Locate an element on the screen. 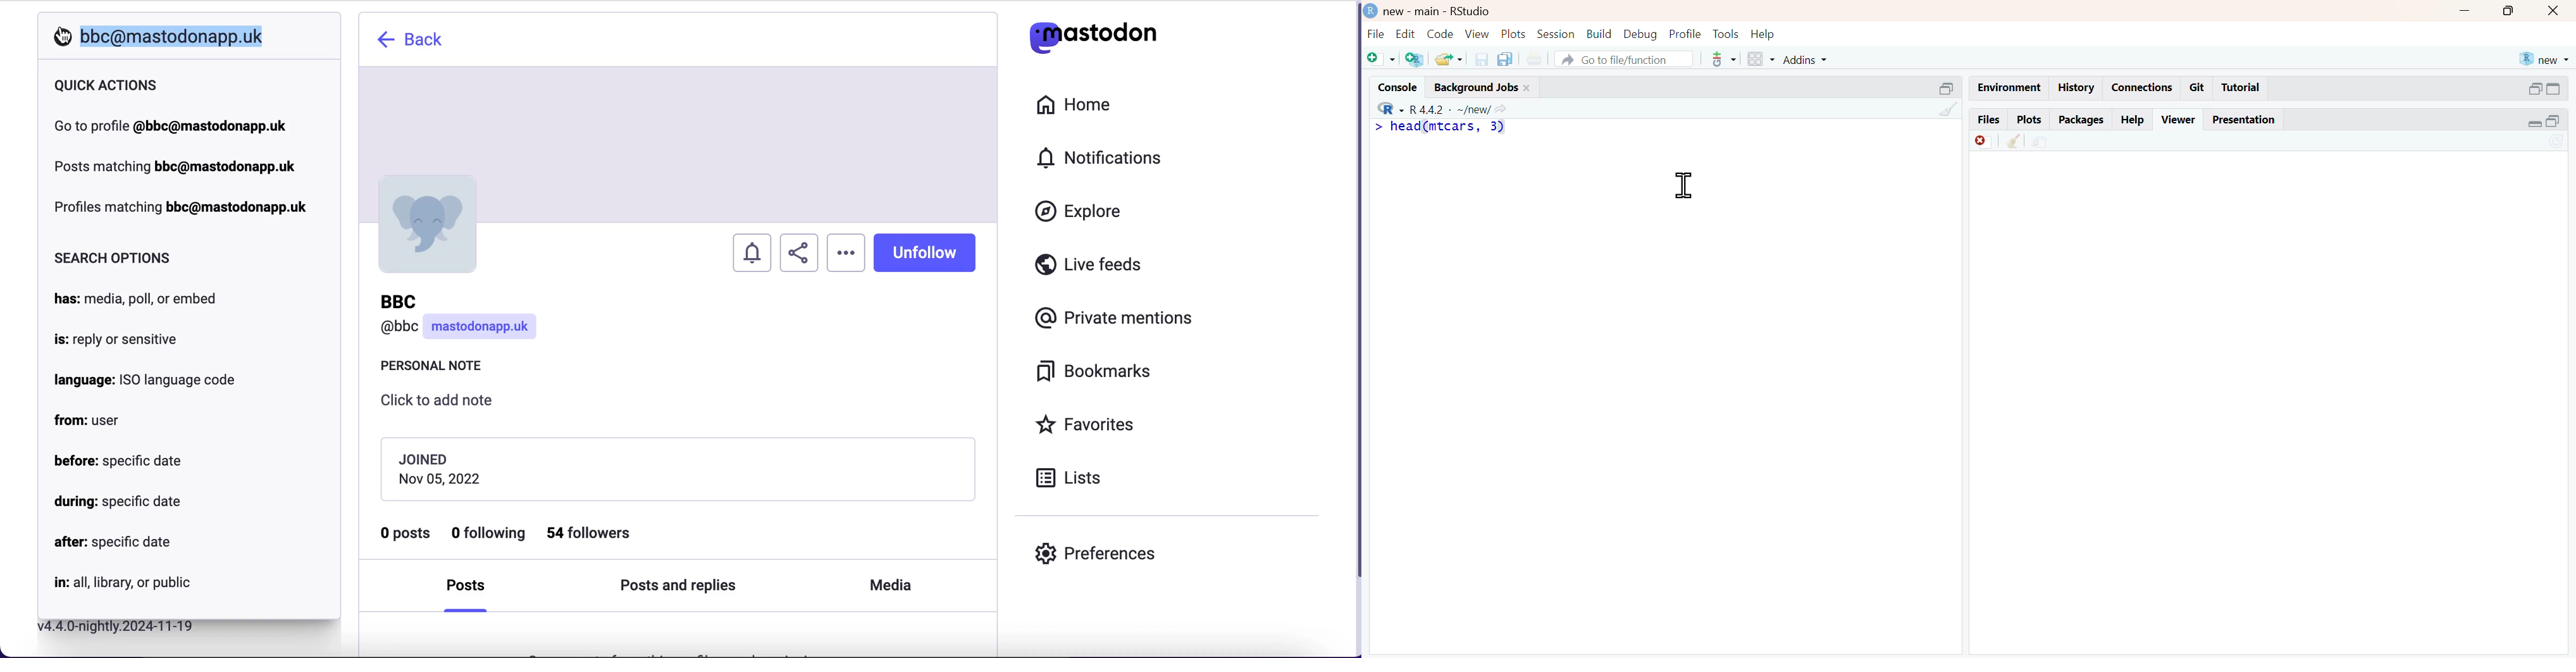 This screenshot has width=2576, height=672. Packages is located at coordinates (2081, 118).